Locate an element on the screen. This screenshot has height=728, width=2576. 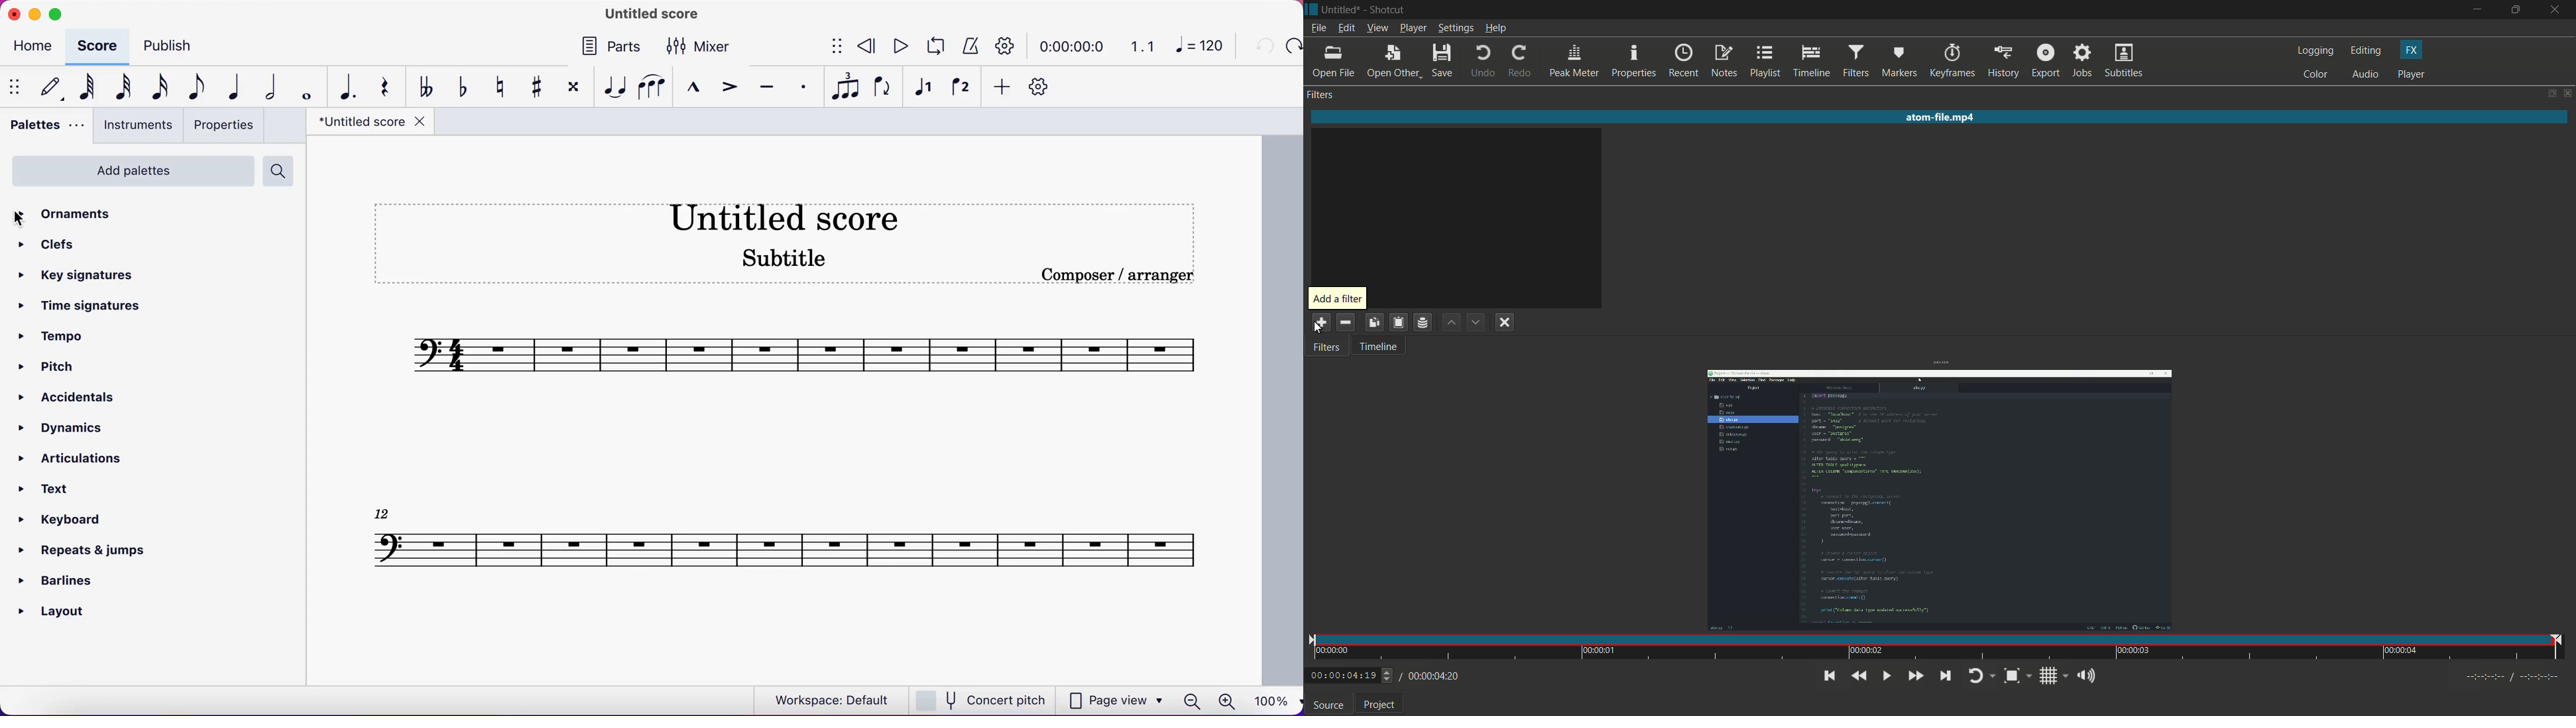
undo is located at coordinates (1481, 62).